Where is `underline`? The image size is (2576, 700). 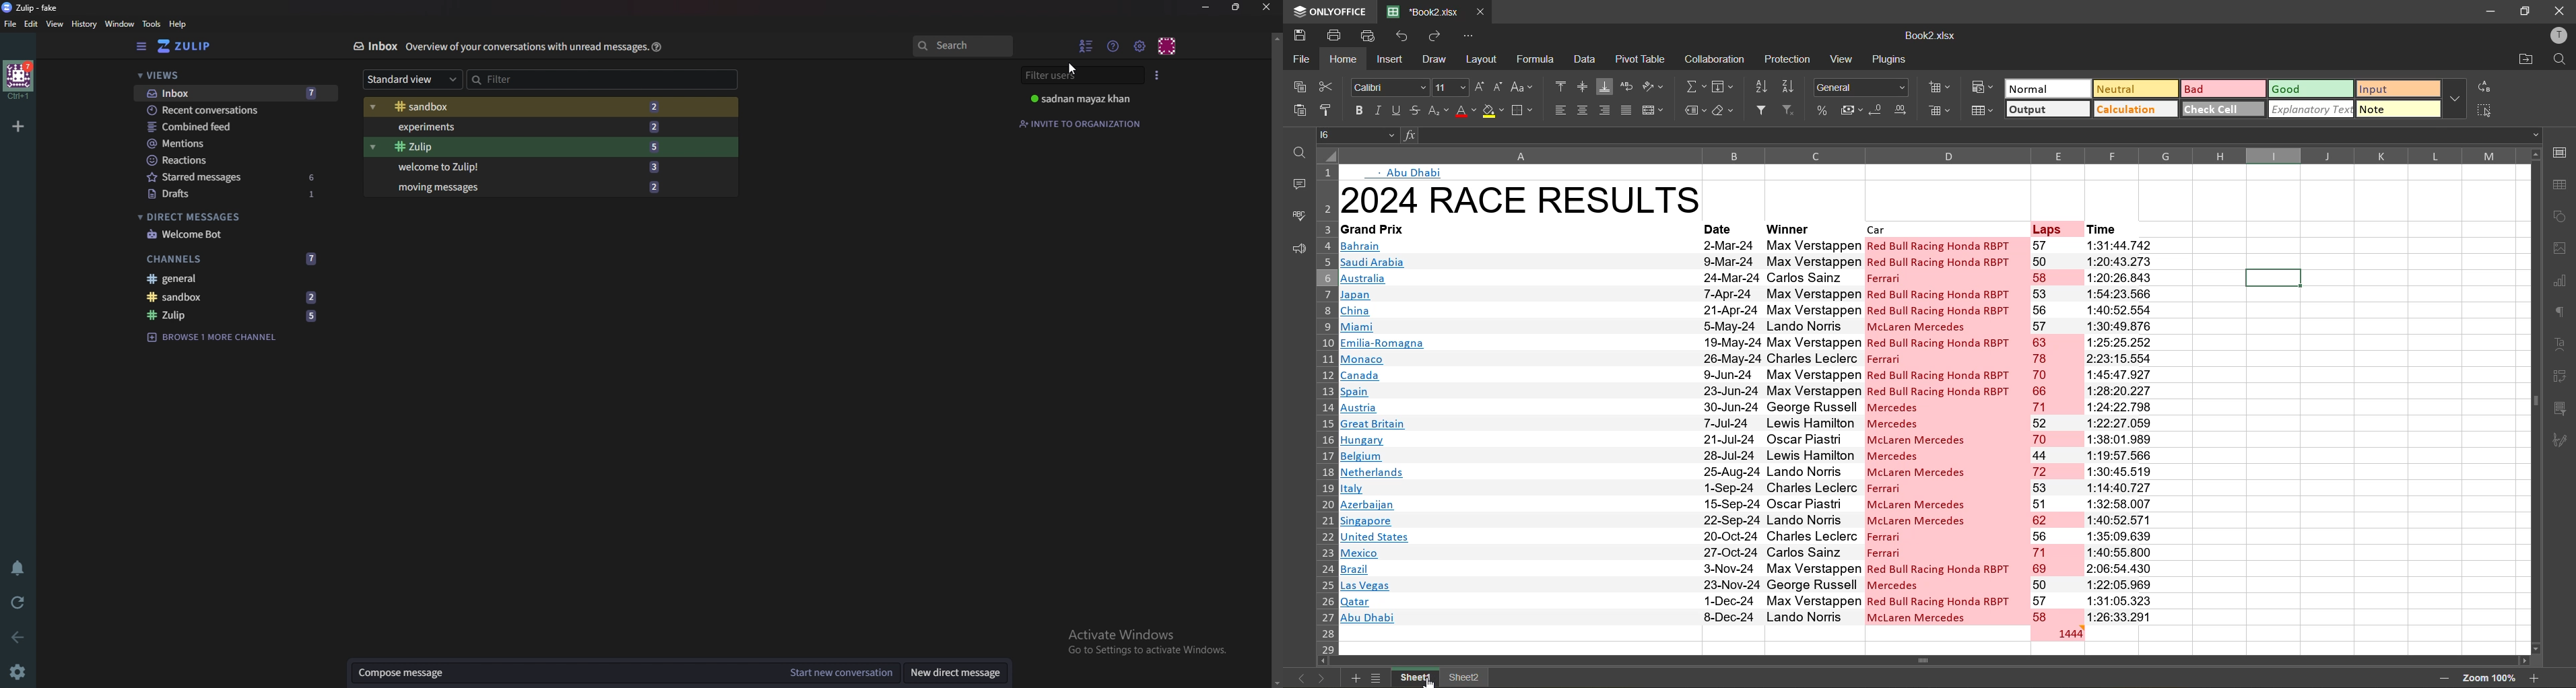 underline is located at coordinates (1393, 112).